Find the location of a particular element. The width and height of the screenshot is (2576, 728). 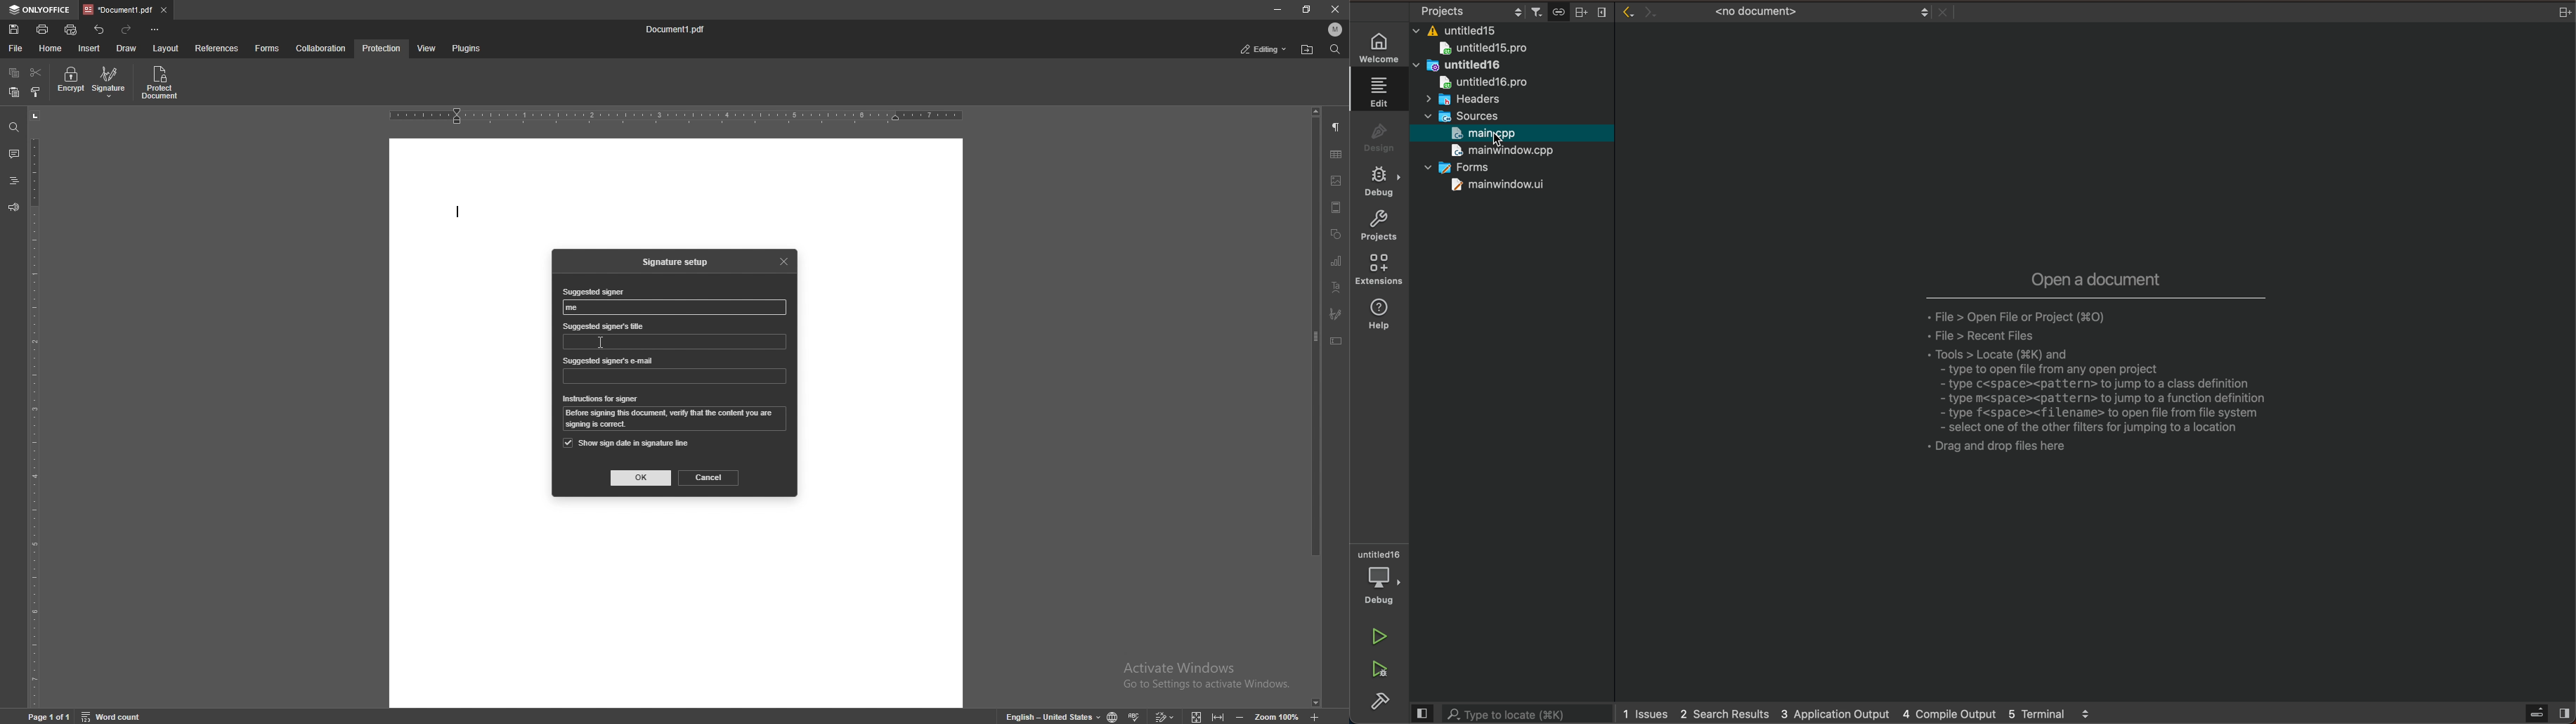

scroll bar is located at coordinates (1316, 408).